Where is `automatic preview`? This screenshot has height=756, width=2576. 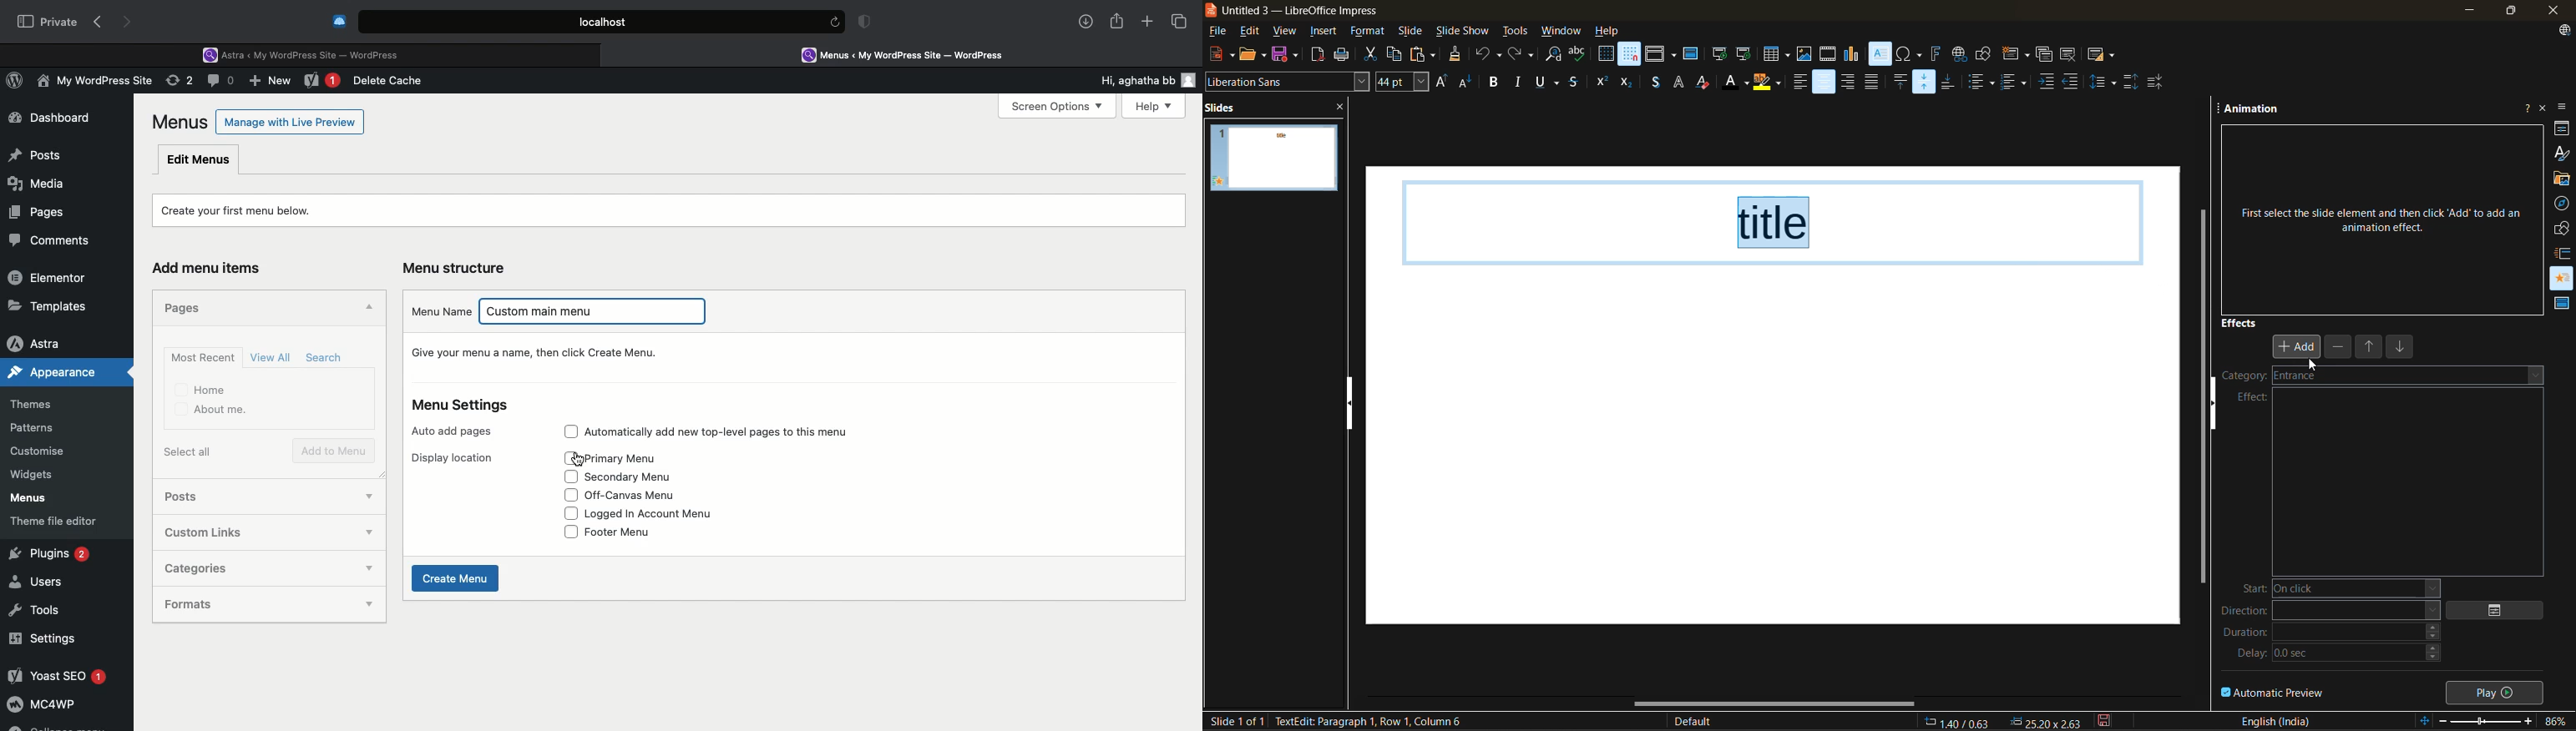 automatic preview is located at coordinates (2274, 692).